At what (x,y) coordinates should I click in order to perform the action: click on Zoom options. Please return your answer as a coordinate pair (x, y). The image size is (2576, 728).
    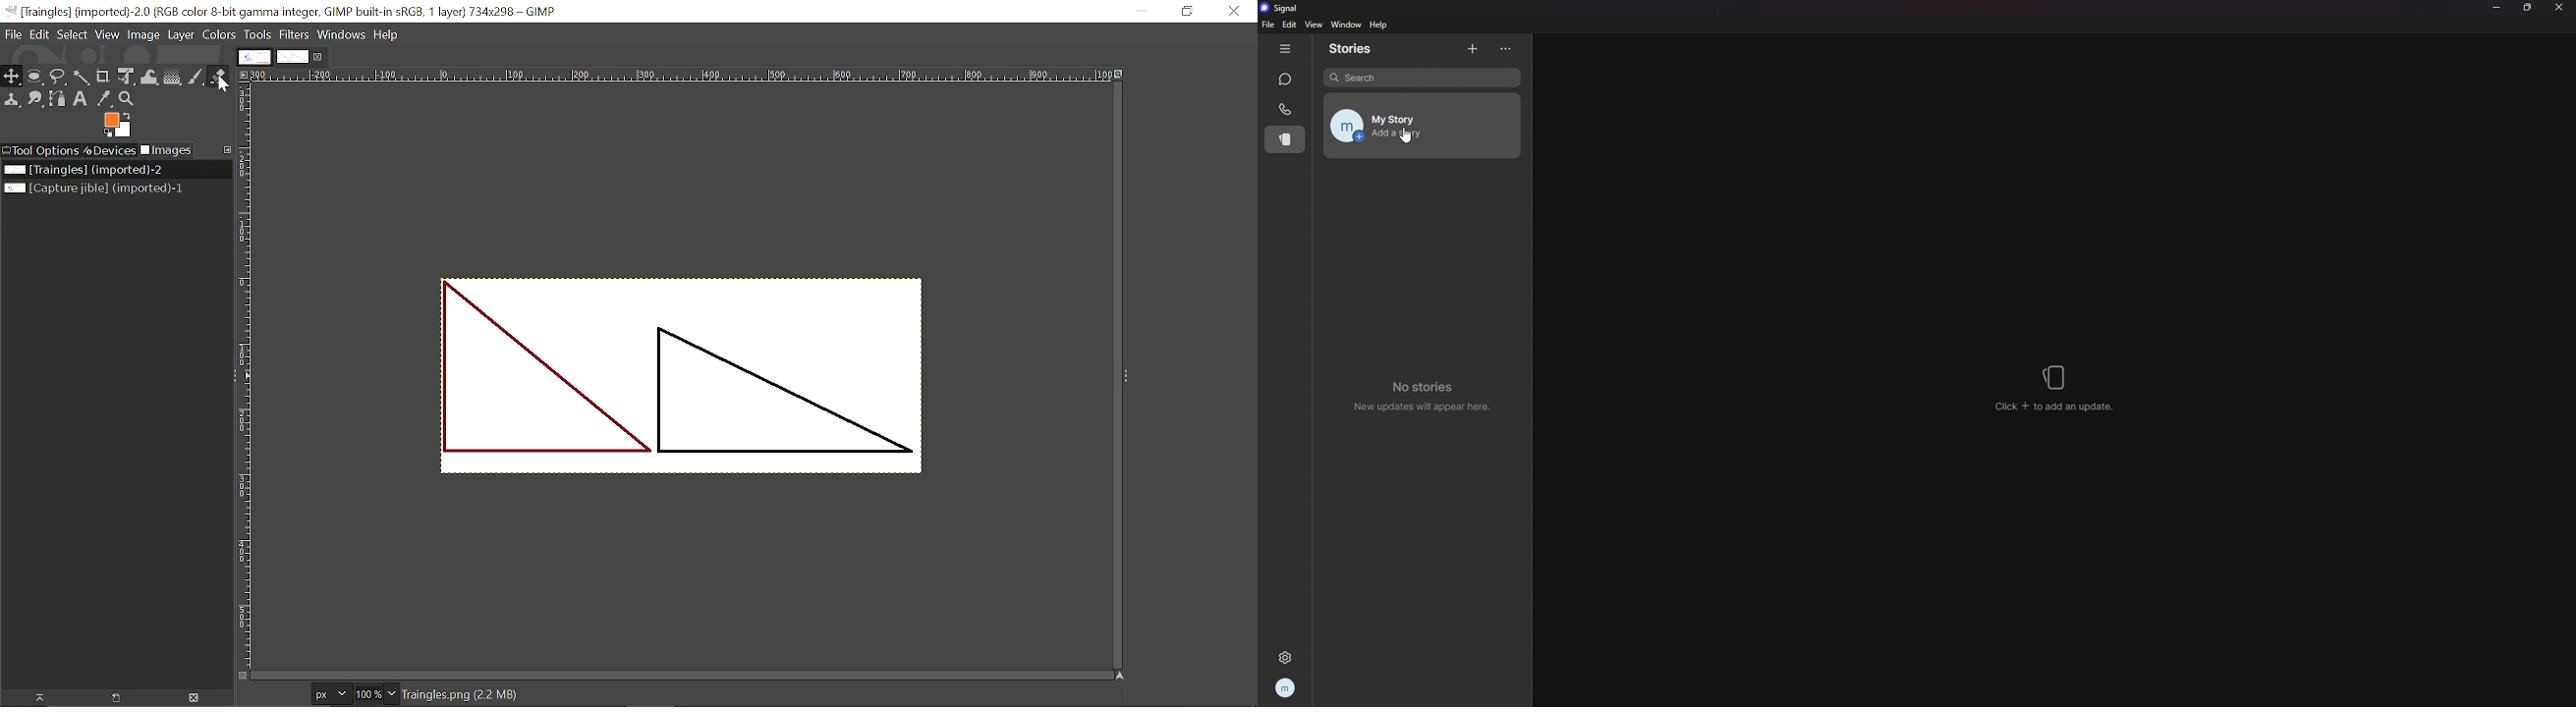
    Looking at the image, I should click on (391, 693).